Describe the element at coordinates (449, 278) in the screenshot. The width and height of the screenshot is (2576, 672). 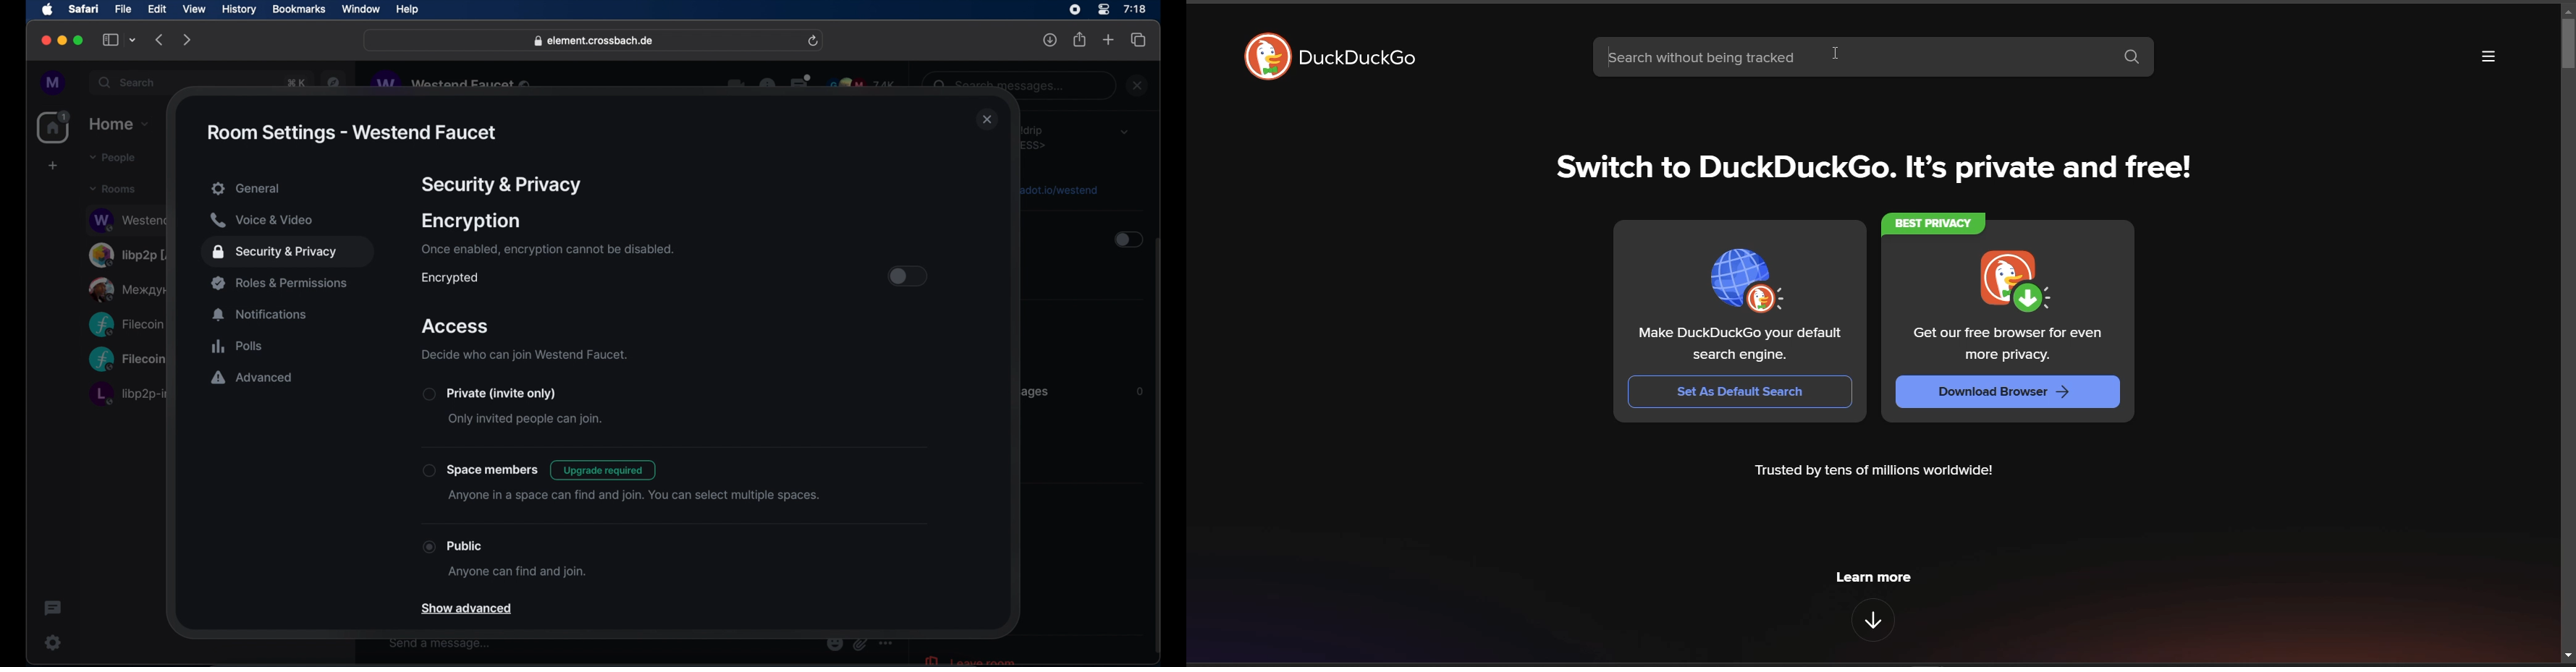
I see `encrypted` at that location.